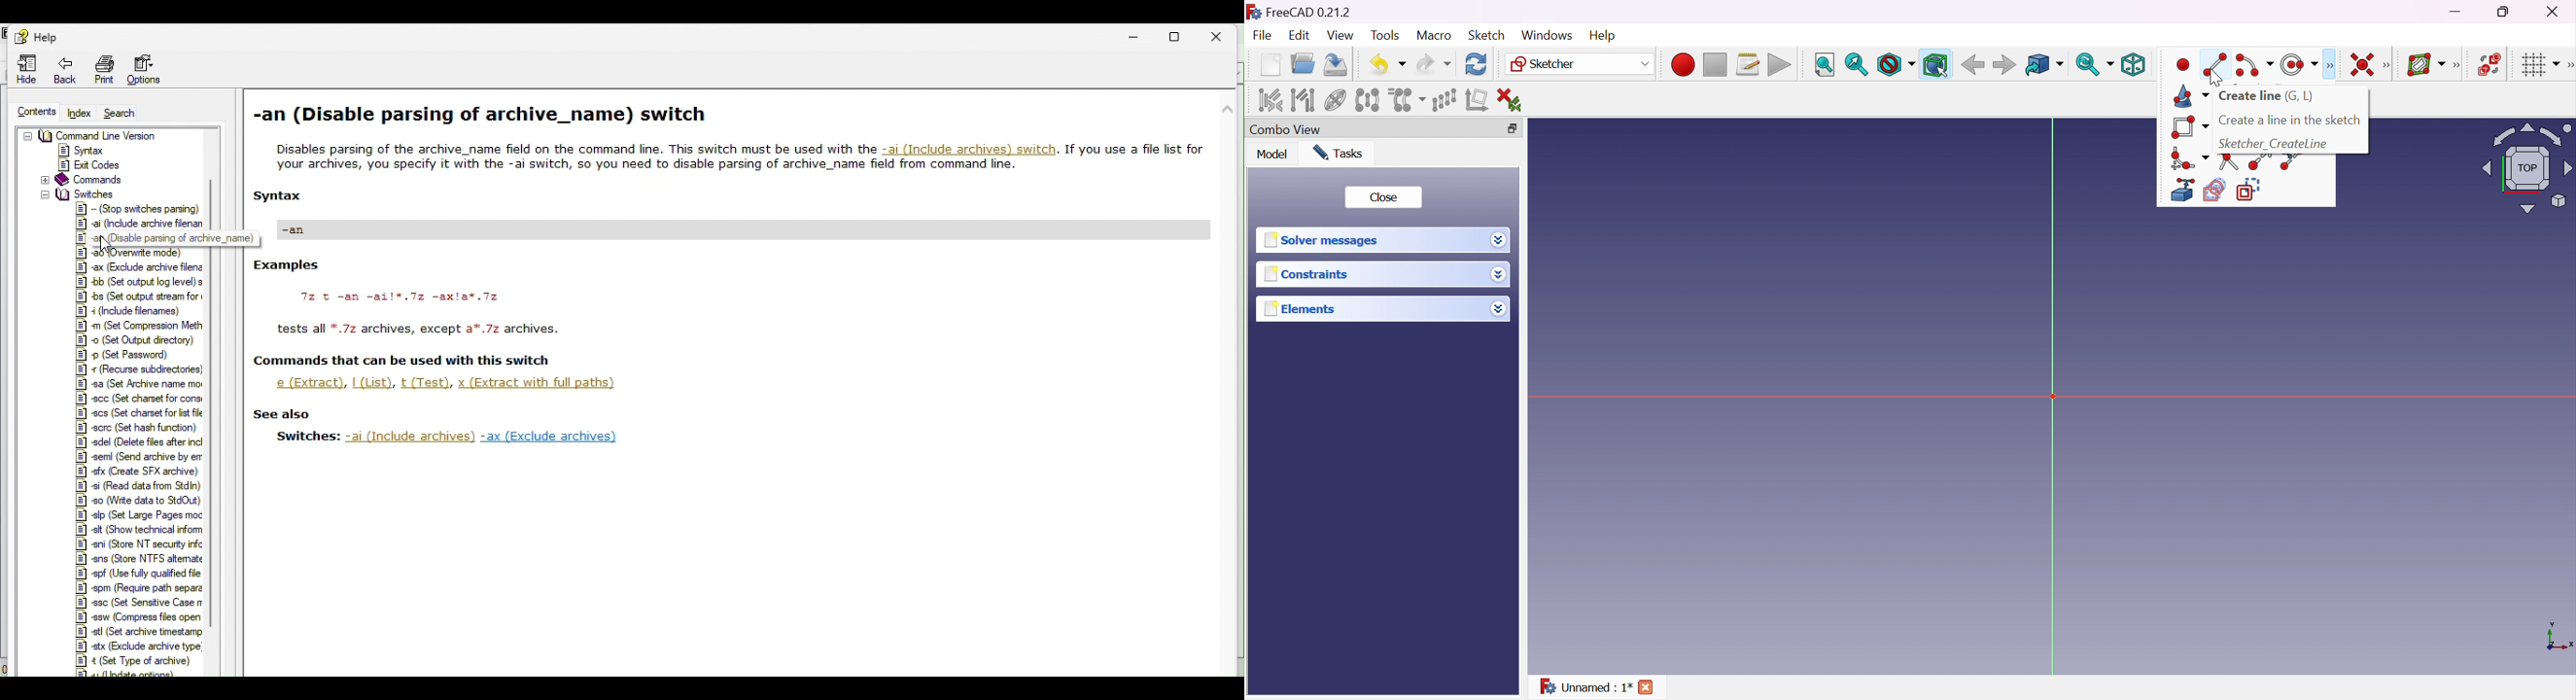 This screenshot has height=700, width=2576. What do you see at coordinates (129, 355) in the screenshot?
I see `|E] 9 (Set Password)` at bounding box center [129, 355].